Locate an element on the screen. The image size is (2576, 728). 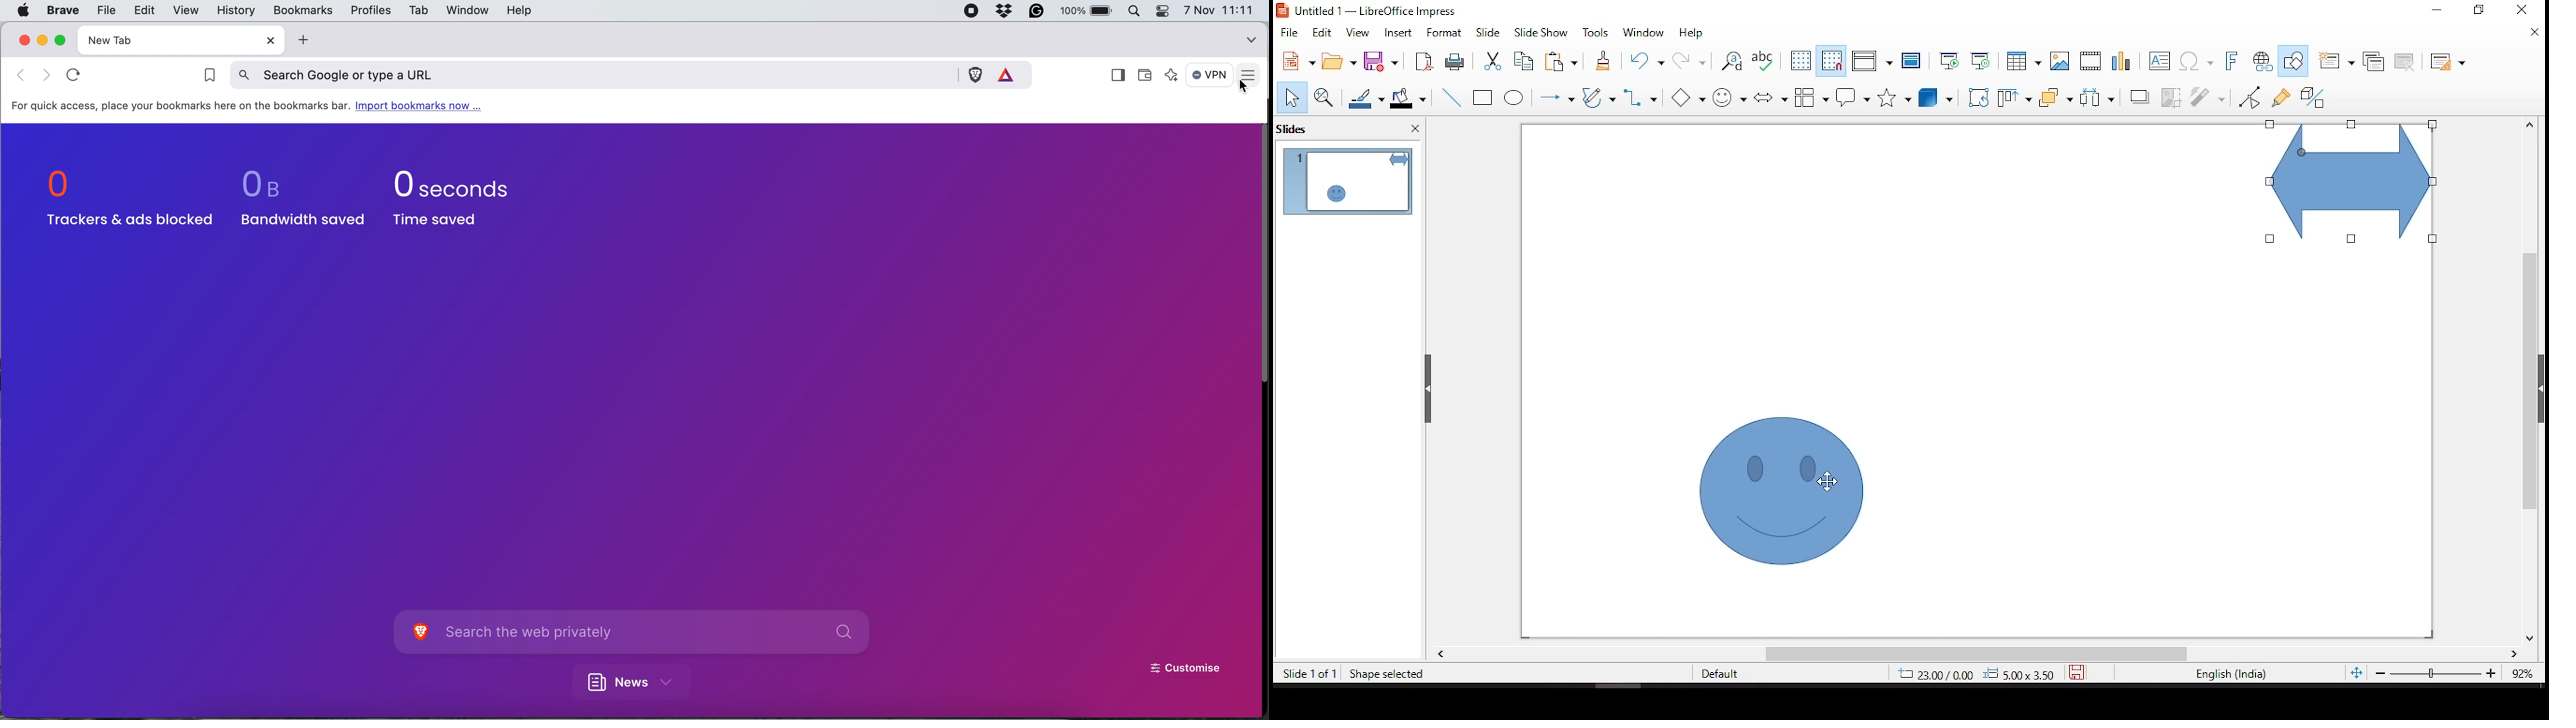
charts is located at coordinates (2124, 63).